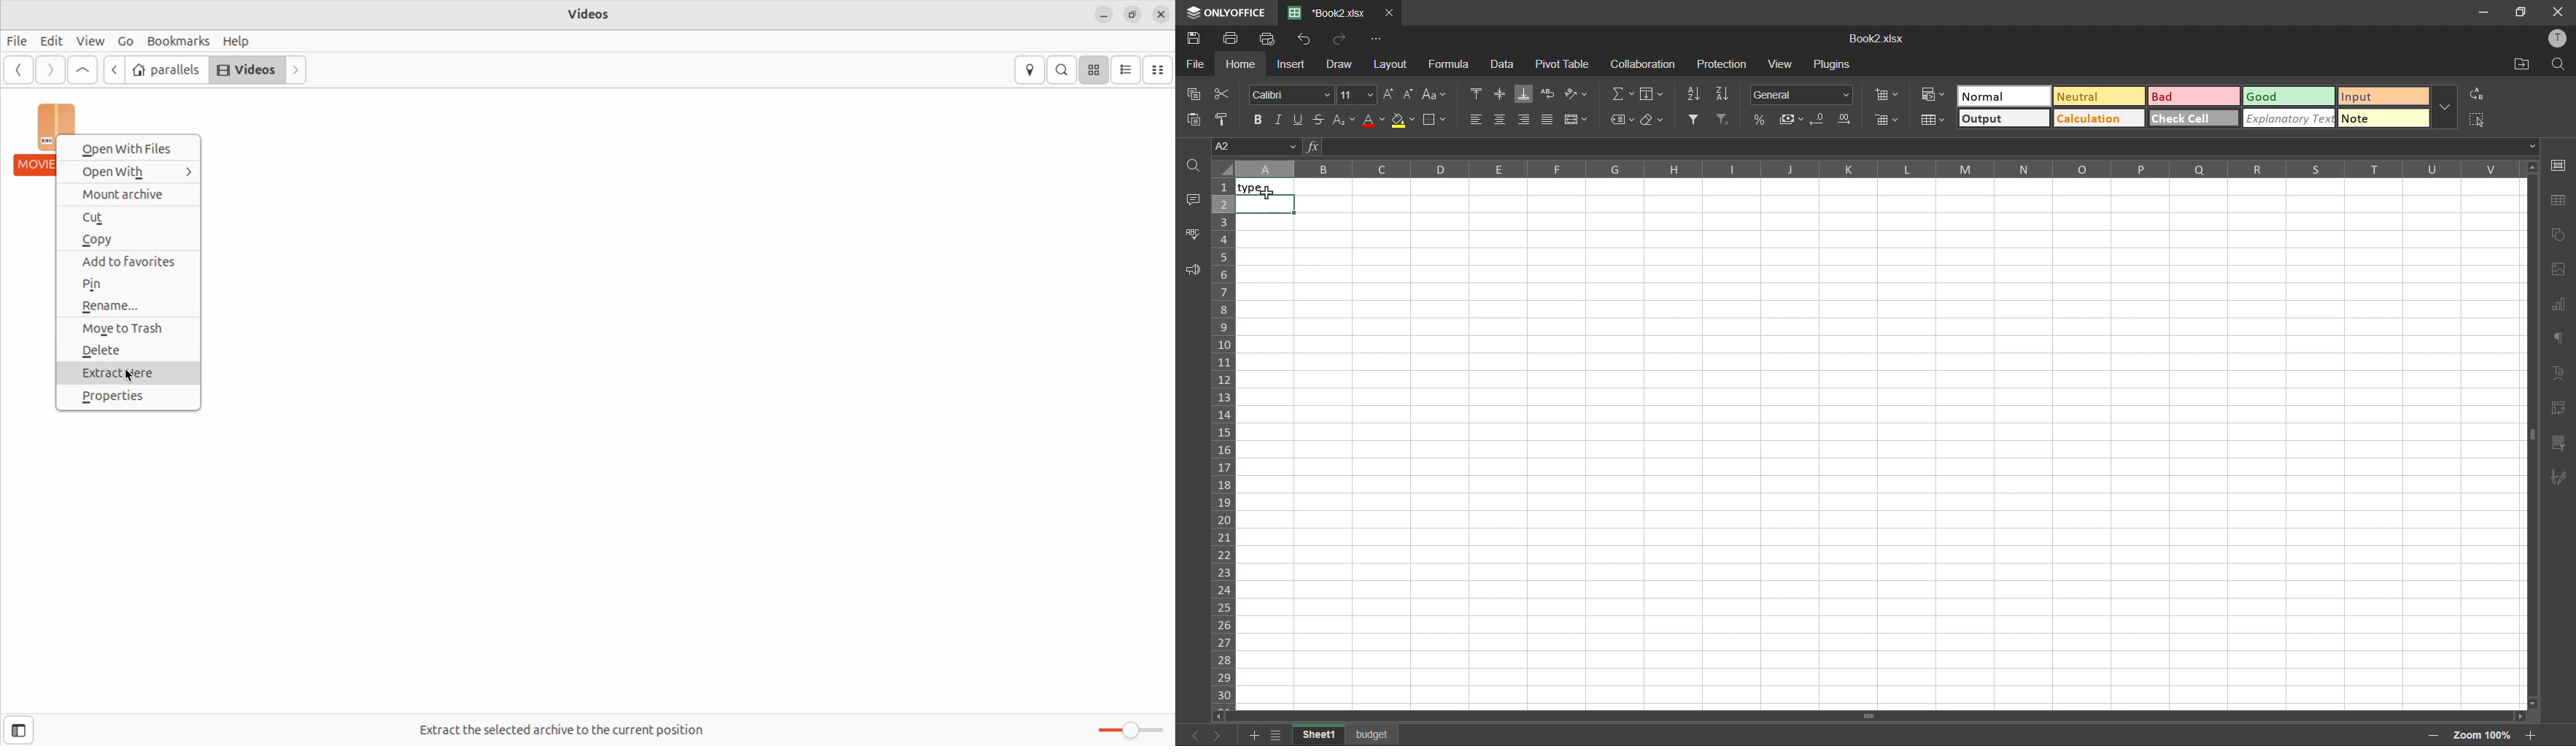 The width and height of the screenshot is (2576, 756). Describe the element at coordinates (1933, 95) in the screenshot. I see `conditional formatting` at that location.